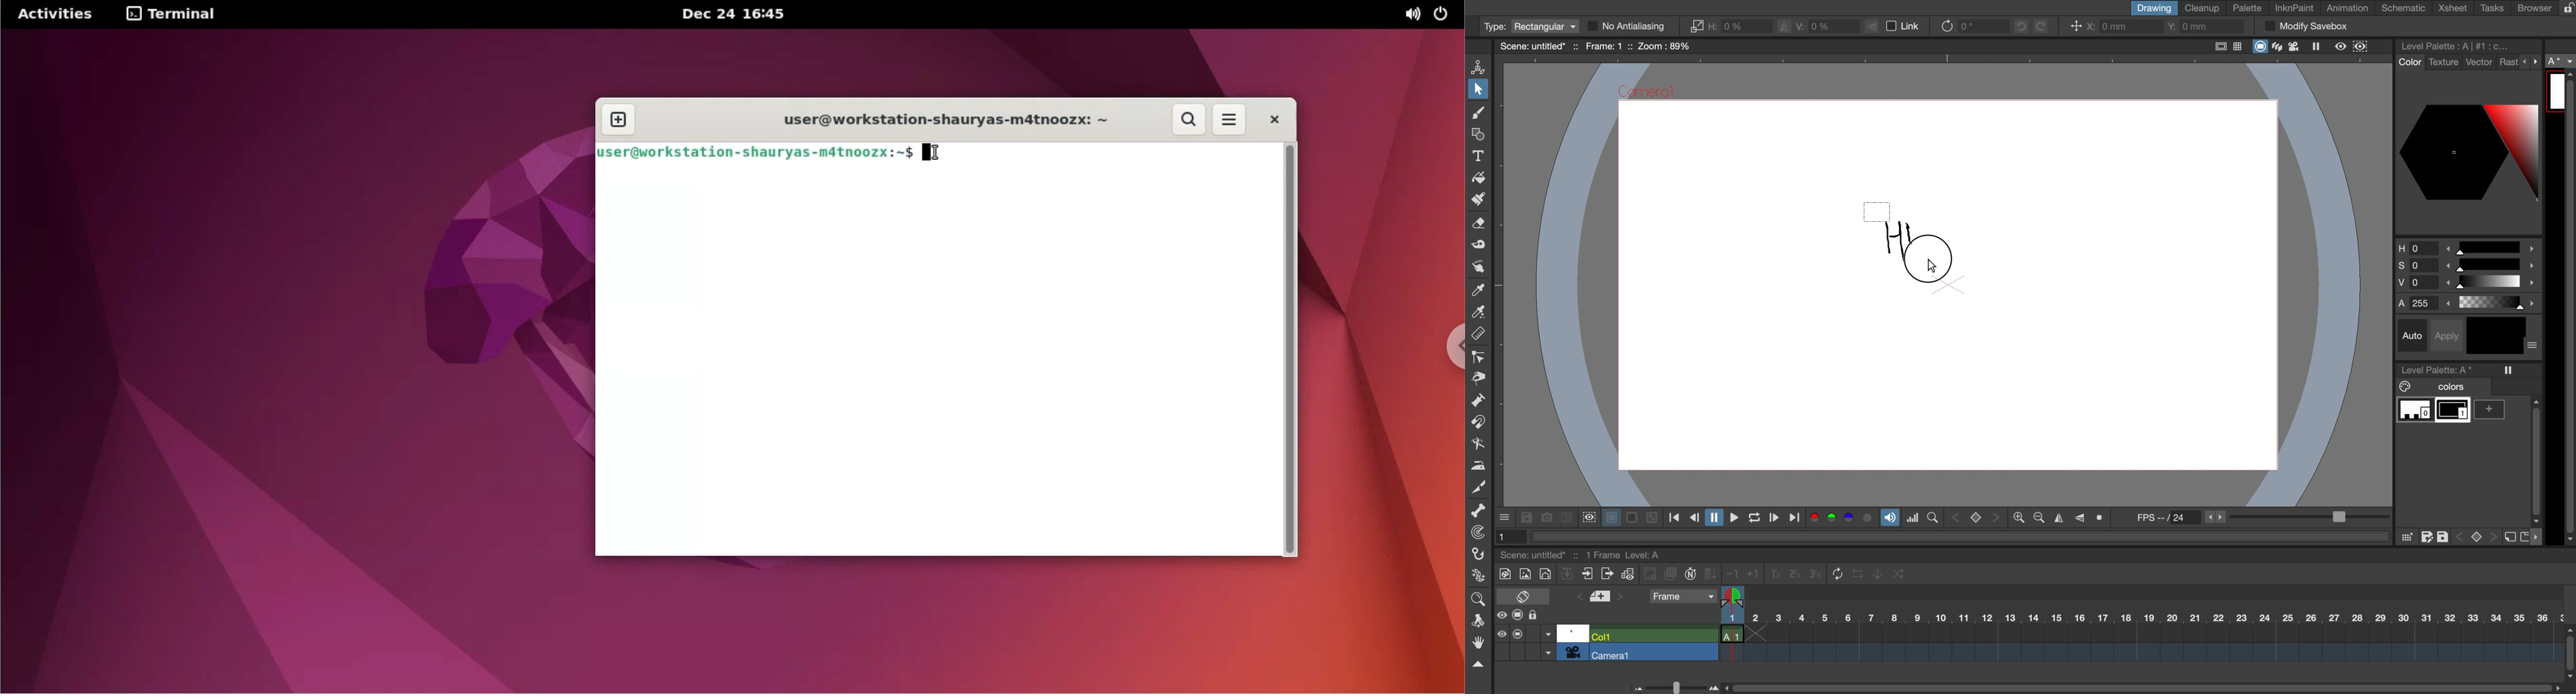 Image resolution: width=2576 pixels, height=700 pixels. I want to click on cleanup, so click(2203, 7).